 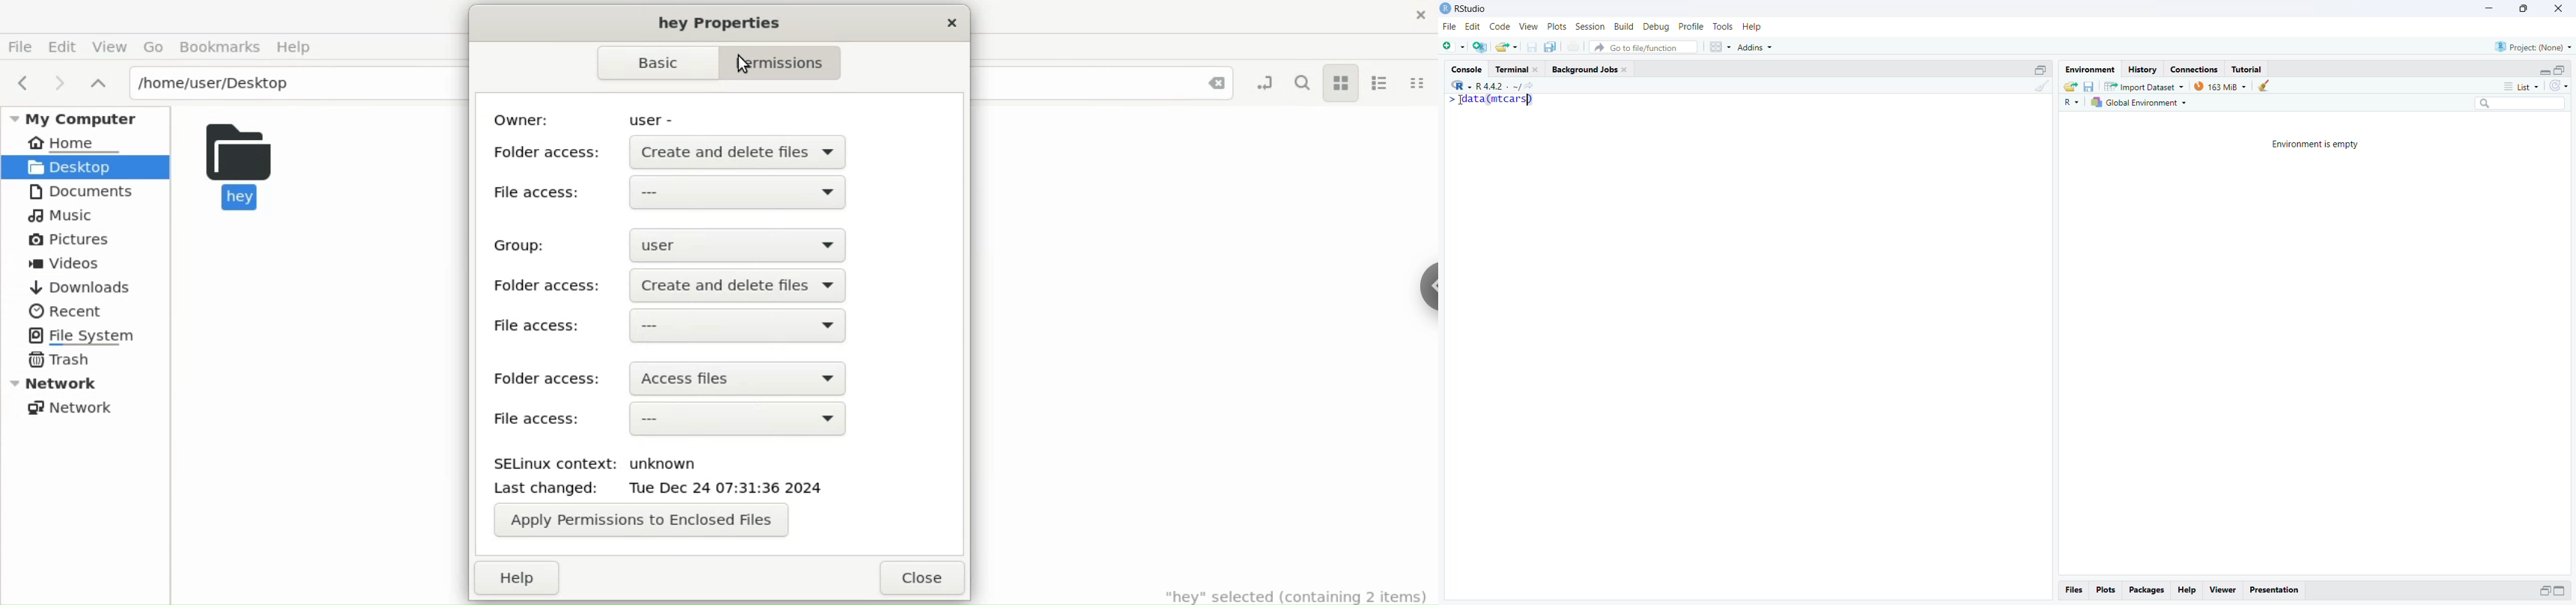 What do you see at coordinates (1499, 87) in the screenshot?
I see `R 4.4.2 ~/` at bounding box center [1499, 87].